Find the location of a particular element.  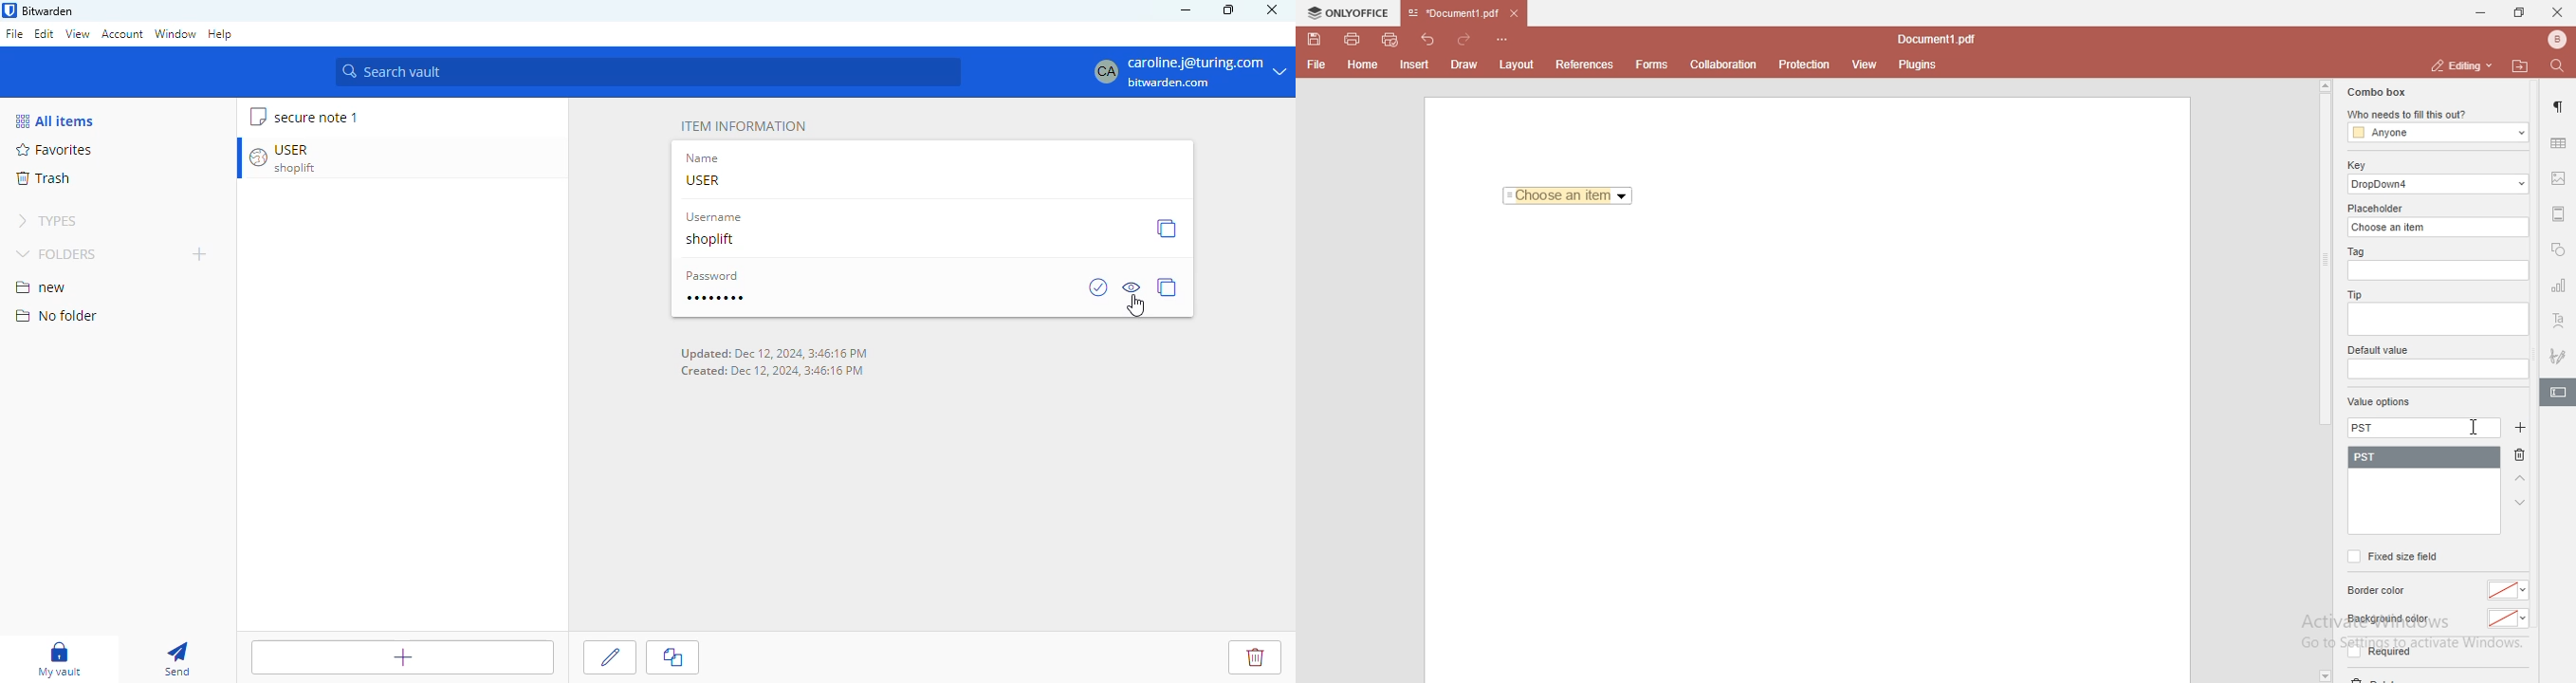

file is located at coordinates (14, 33).